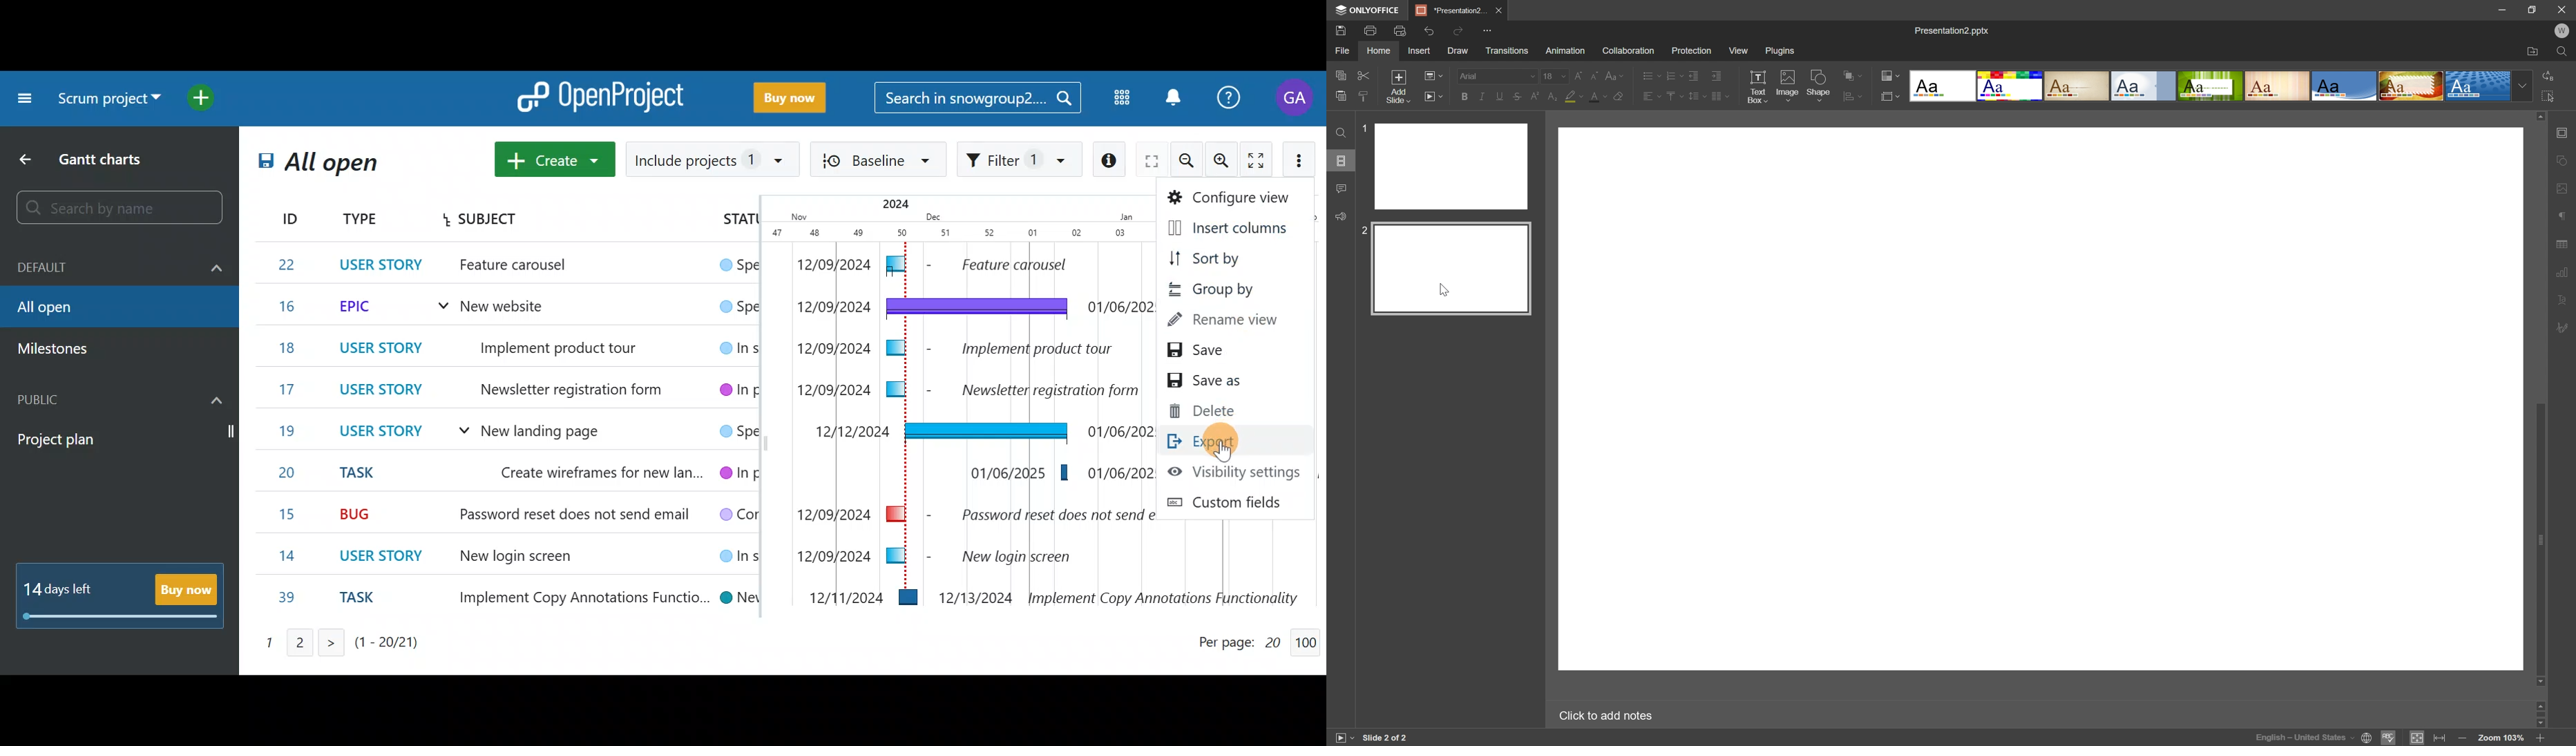 The height and width of the screenshot is (756, 2576). What do you see at coordinates (121, 595) in the screenshot?
I see `14 days left - Buy now` at bounding box center [121, 595].